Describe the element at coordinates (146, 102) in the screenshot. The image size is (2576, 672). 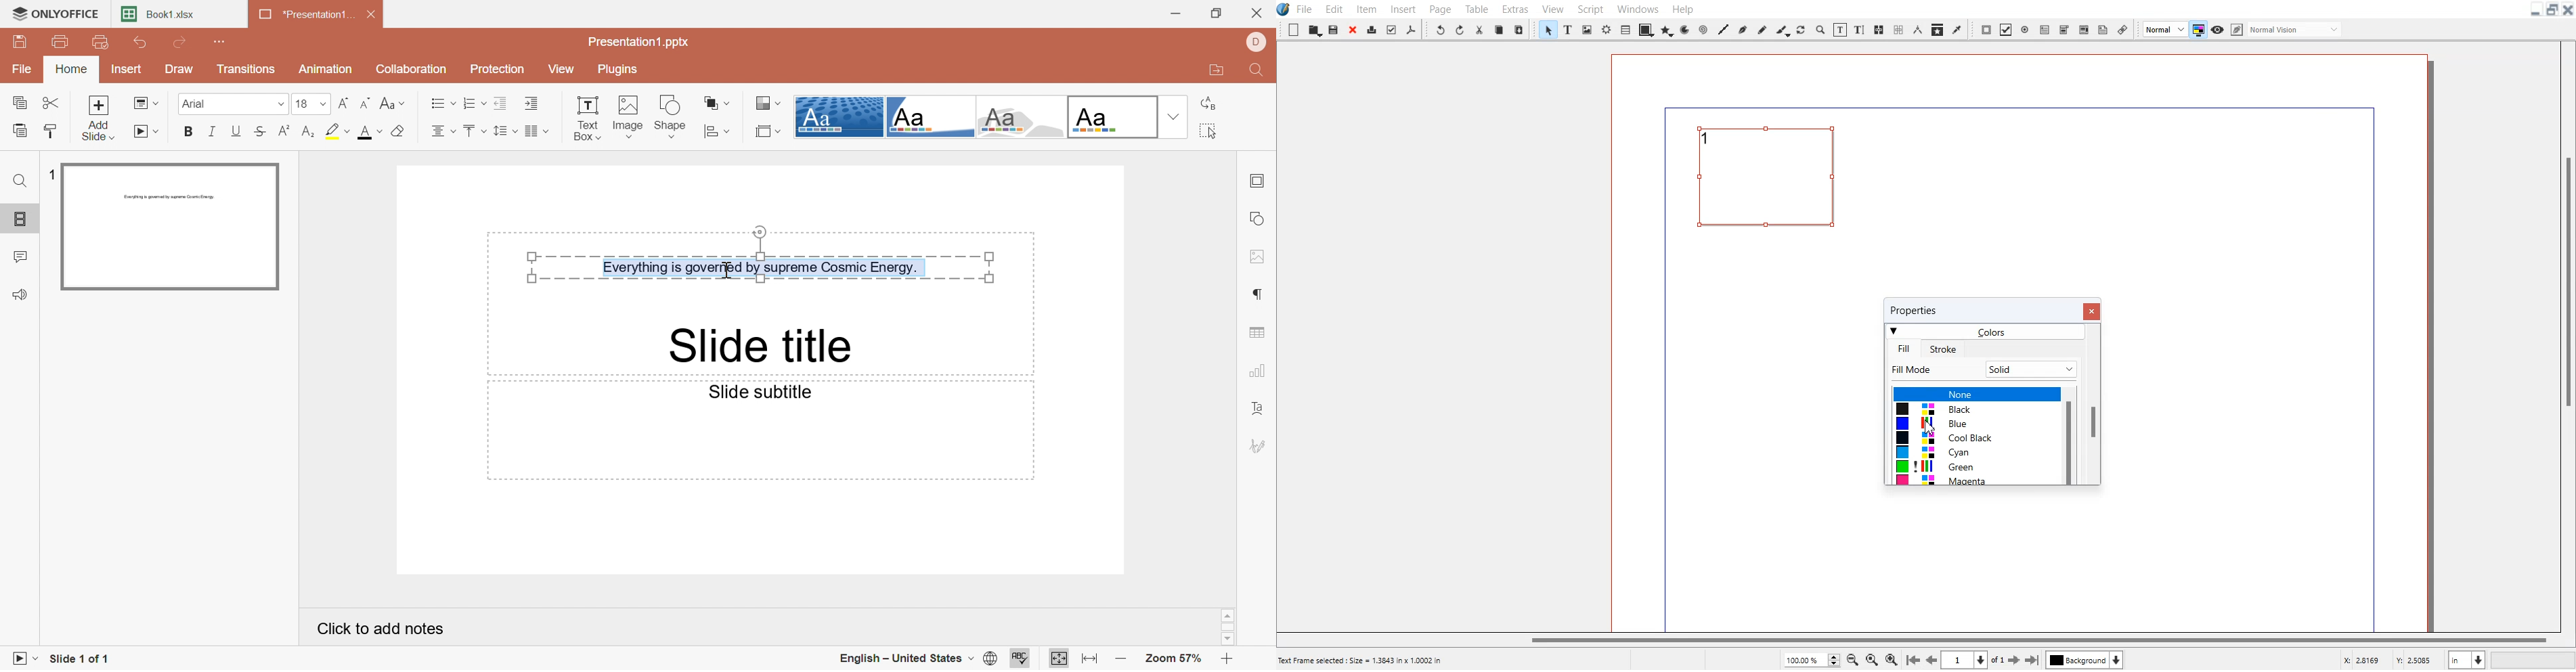
I see `Change slide layout` at that location.